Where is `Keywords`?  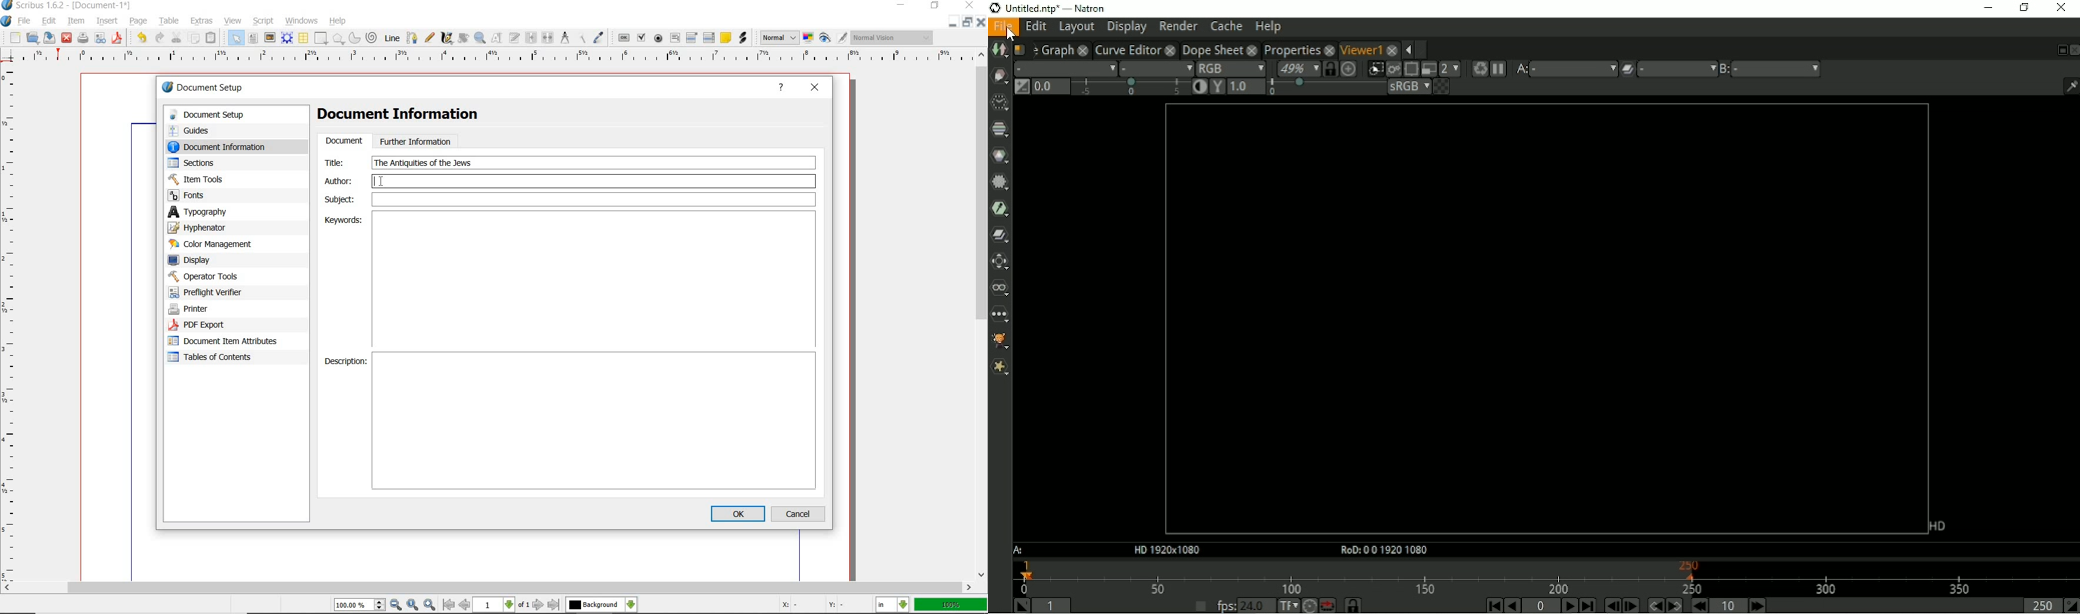
Keywords is located at coordinates (342, 220).